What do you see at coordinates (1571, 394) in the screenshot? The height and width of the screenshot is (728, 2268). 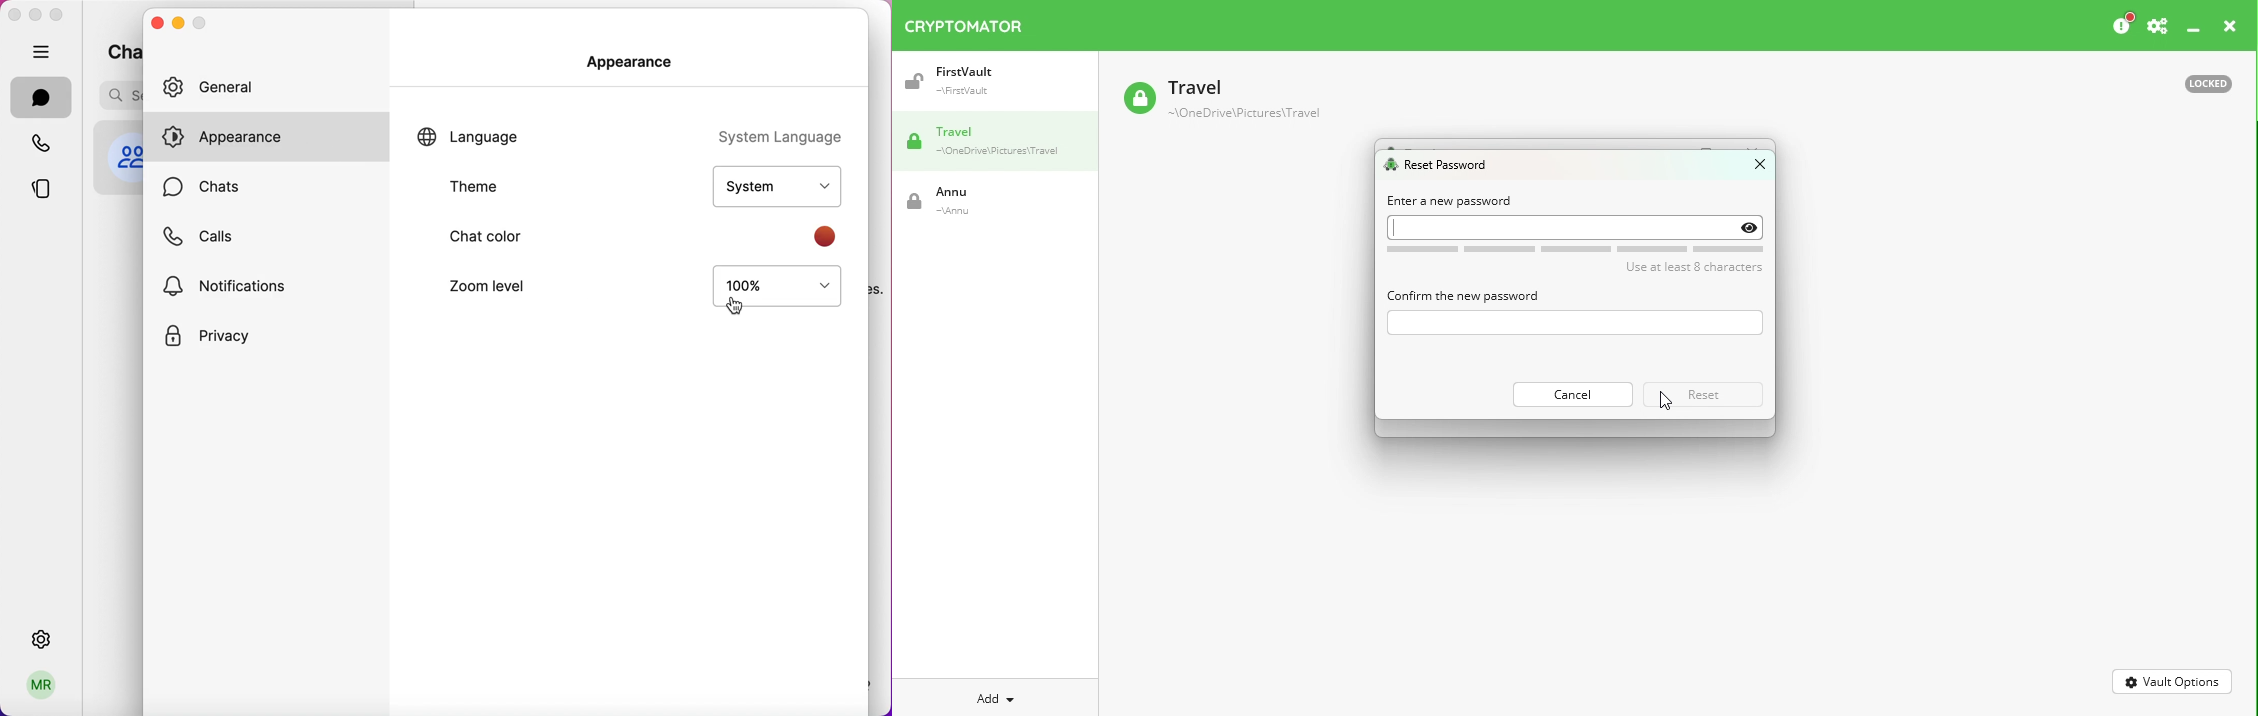 I see `Cancel` at bounding box center [1571, 394].